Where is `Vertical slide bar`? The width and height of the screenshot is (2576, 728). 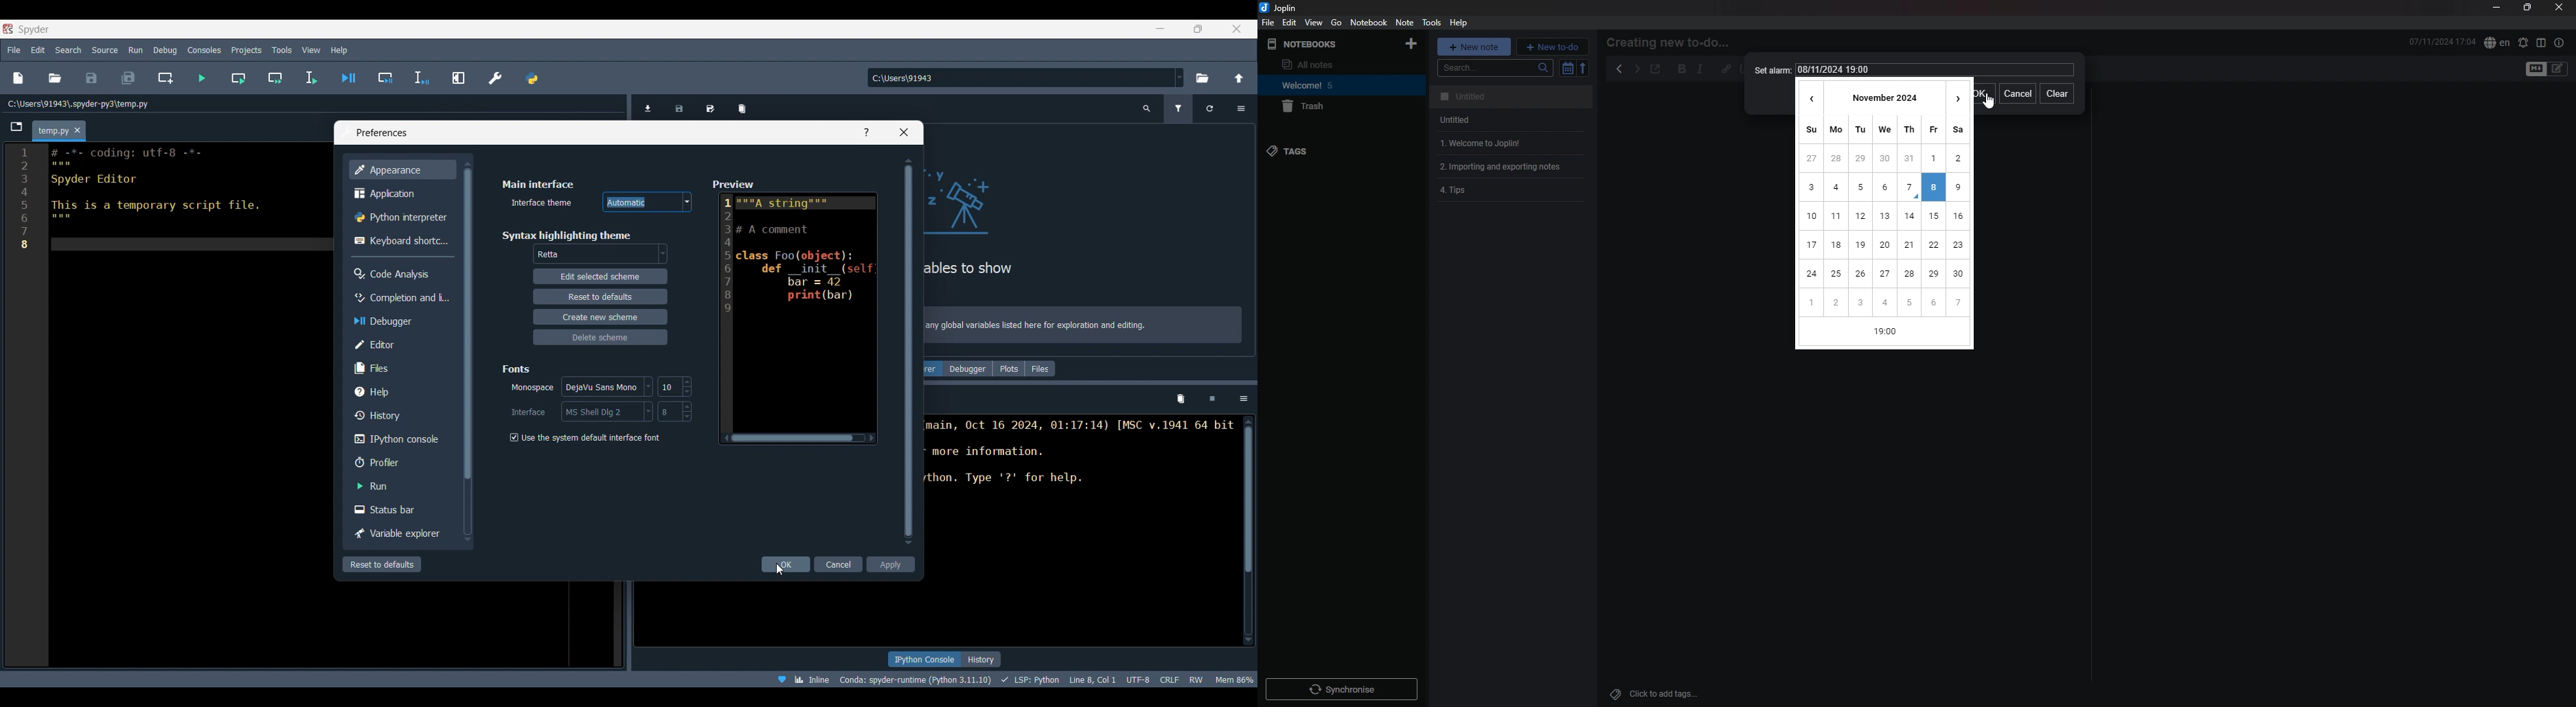 Vertical slide bar is located at coordinates (466, 350).